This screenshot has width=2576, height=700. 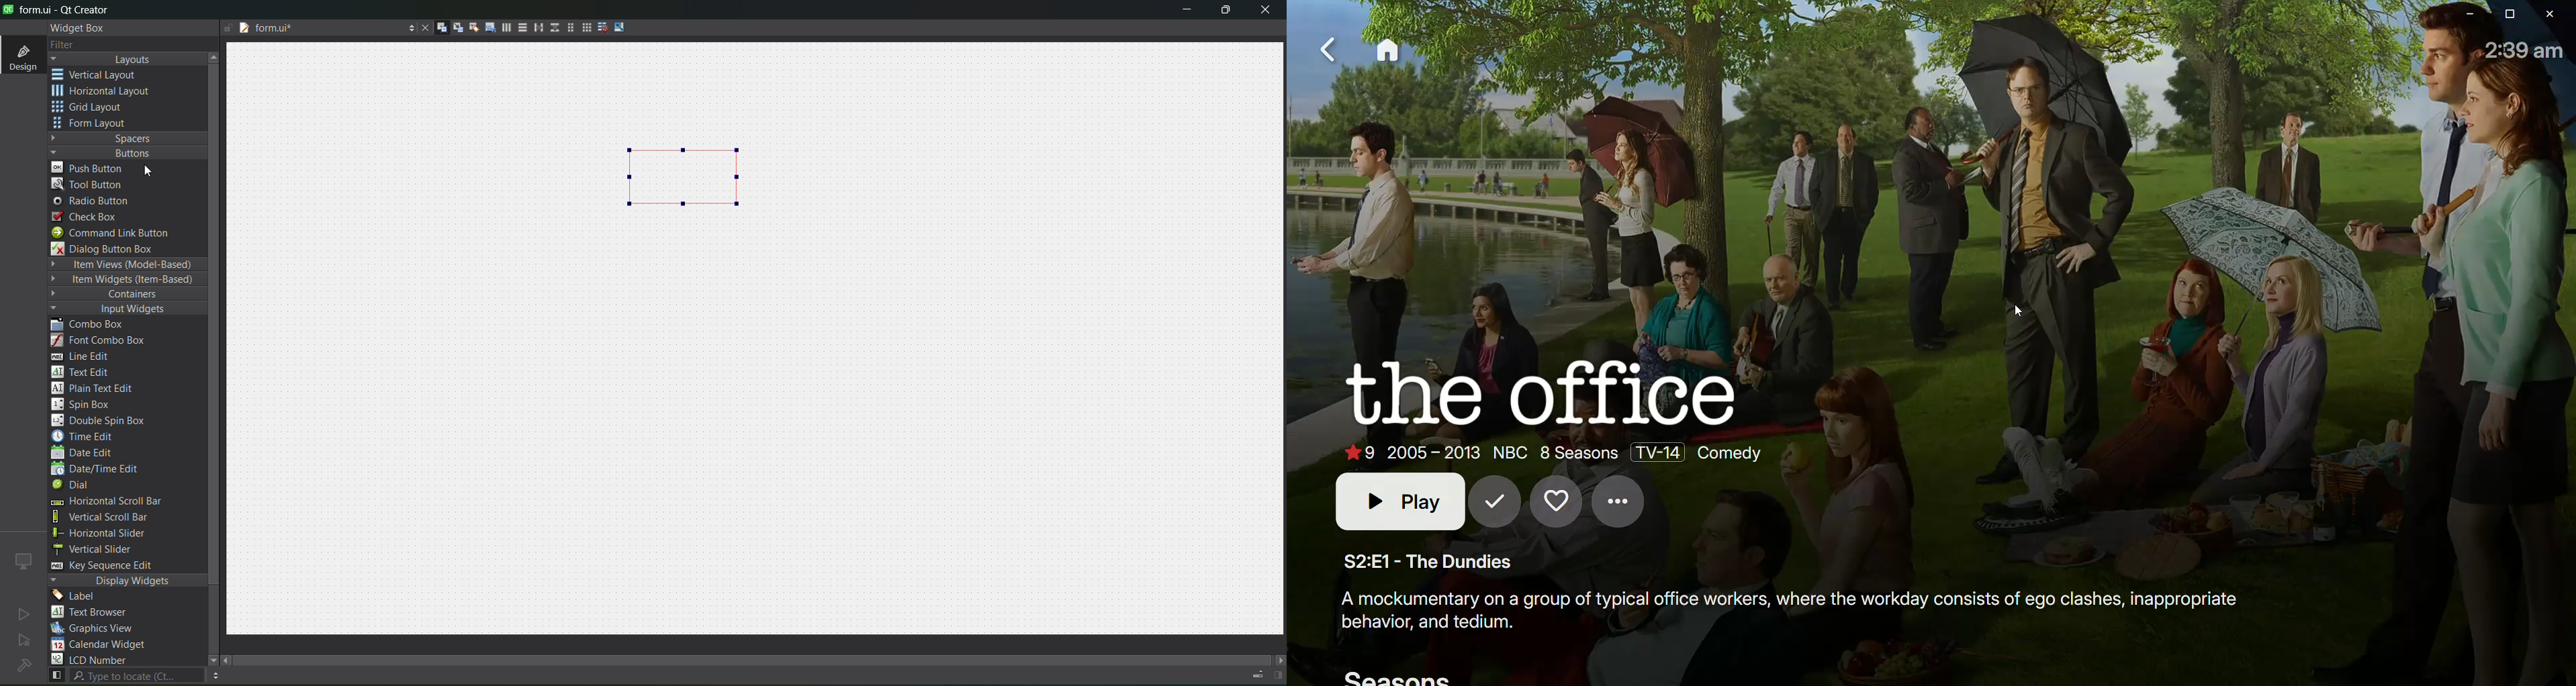 I want to click on lcd number, so click(x=92, y=659).